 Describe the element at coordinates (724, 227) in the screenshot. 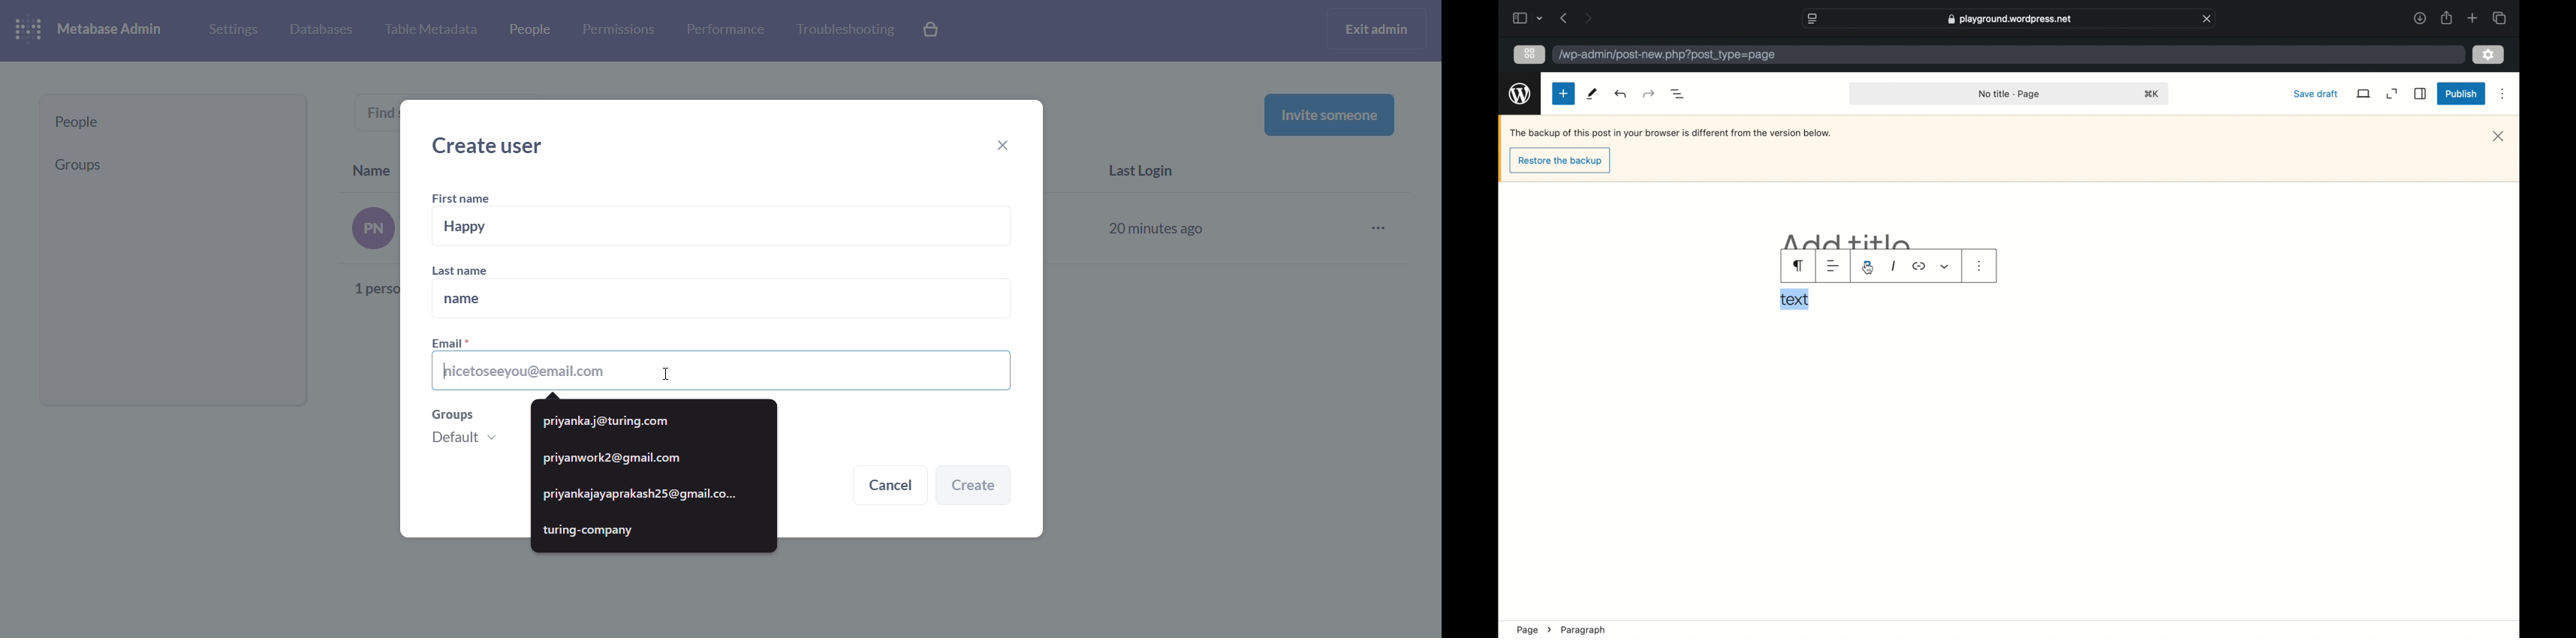

I see `happy` at that location.